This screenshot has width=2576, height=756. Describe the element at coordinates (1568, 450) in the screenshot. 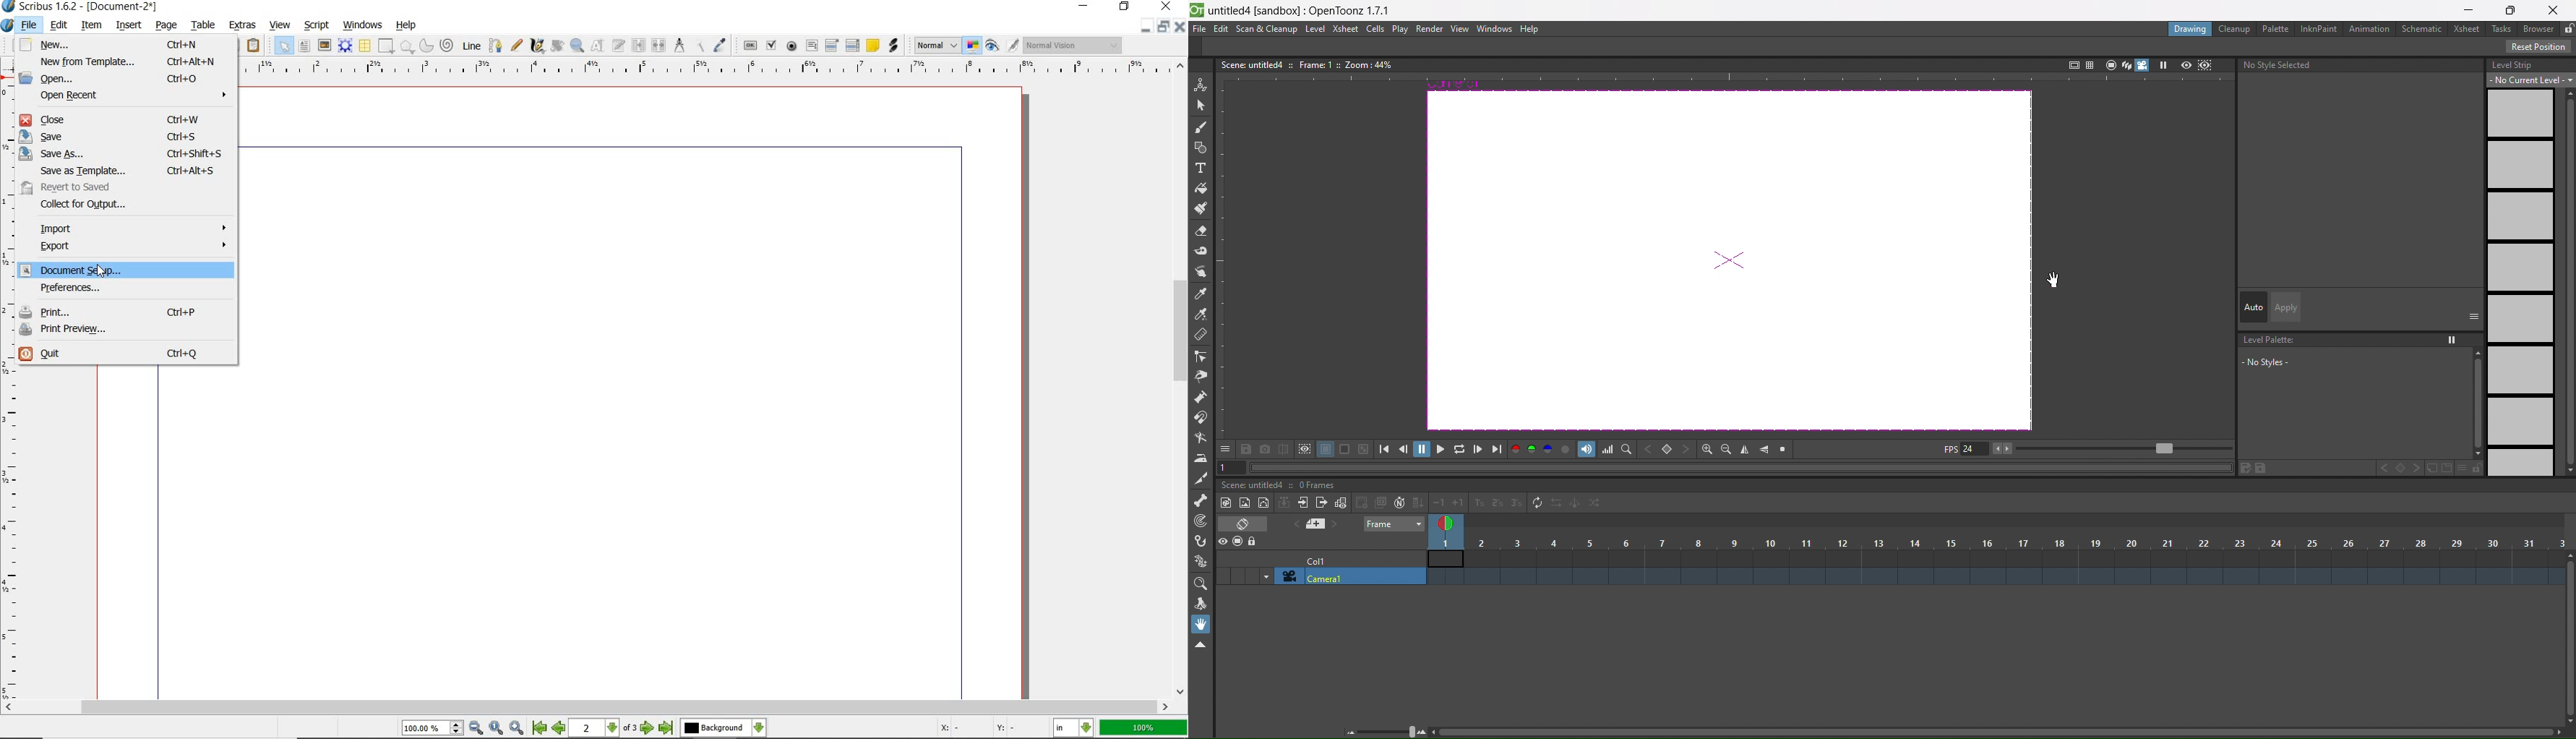

I see `channel` at that location.